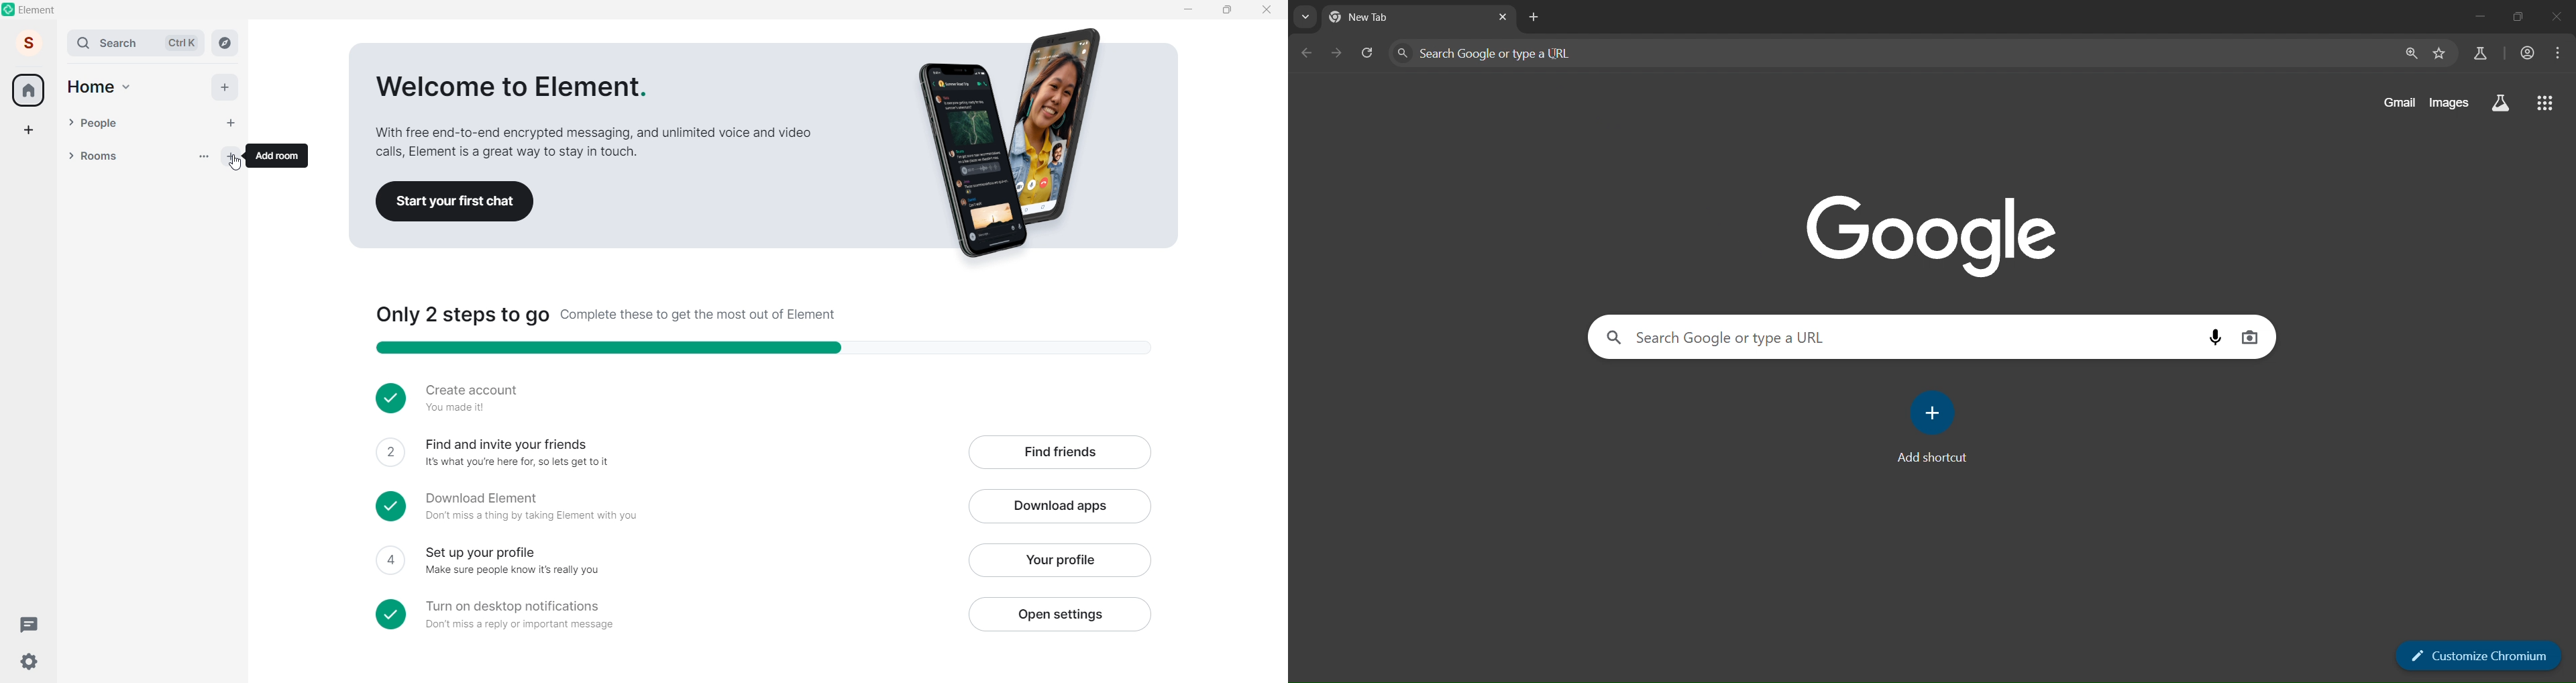 The height and width of the screenshot is (700, 2576). I want to click on Turn on desktop notifications
Don't miss a reply or important message, so click(663, 614).